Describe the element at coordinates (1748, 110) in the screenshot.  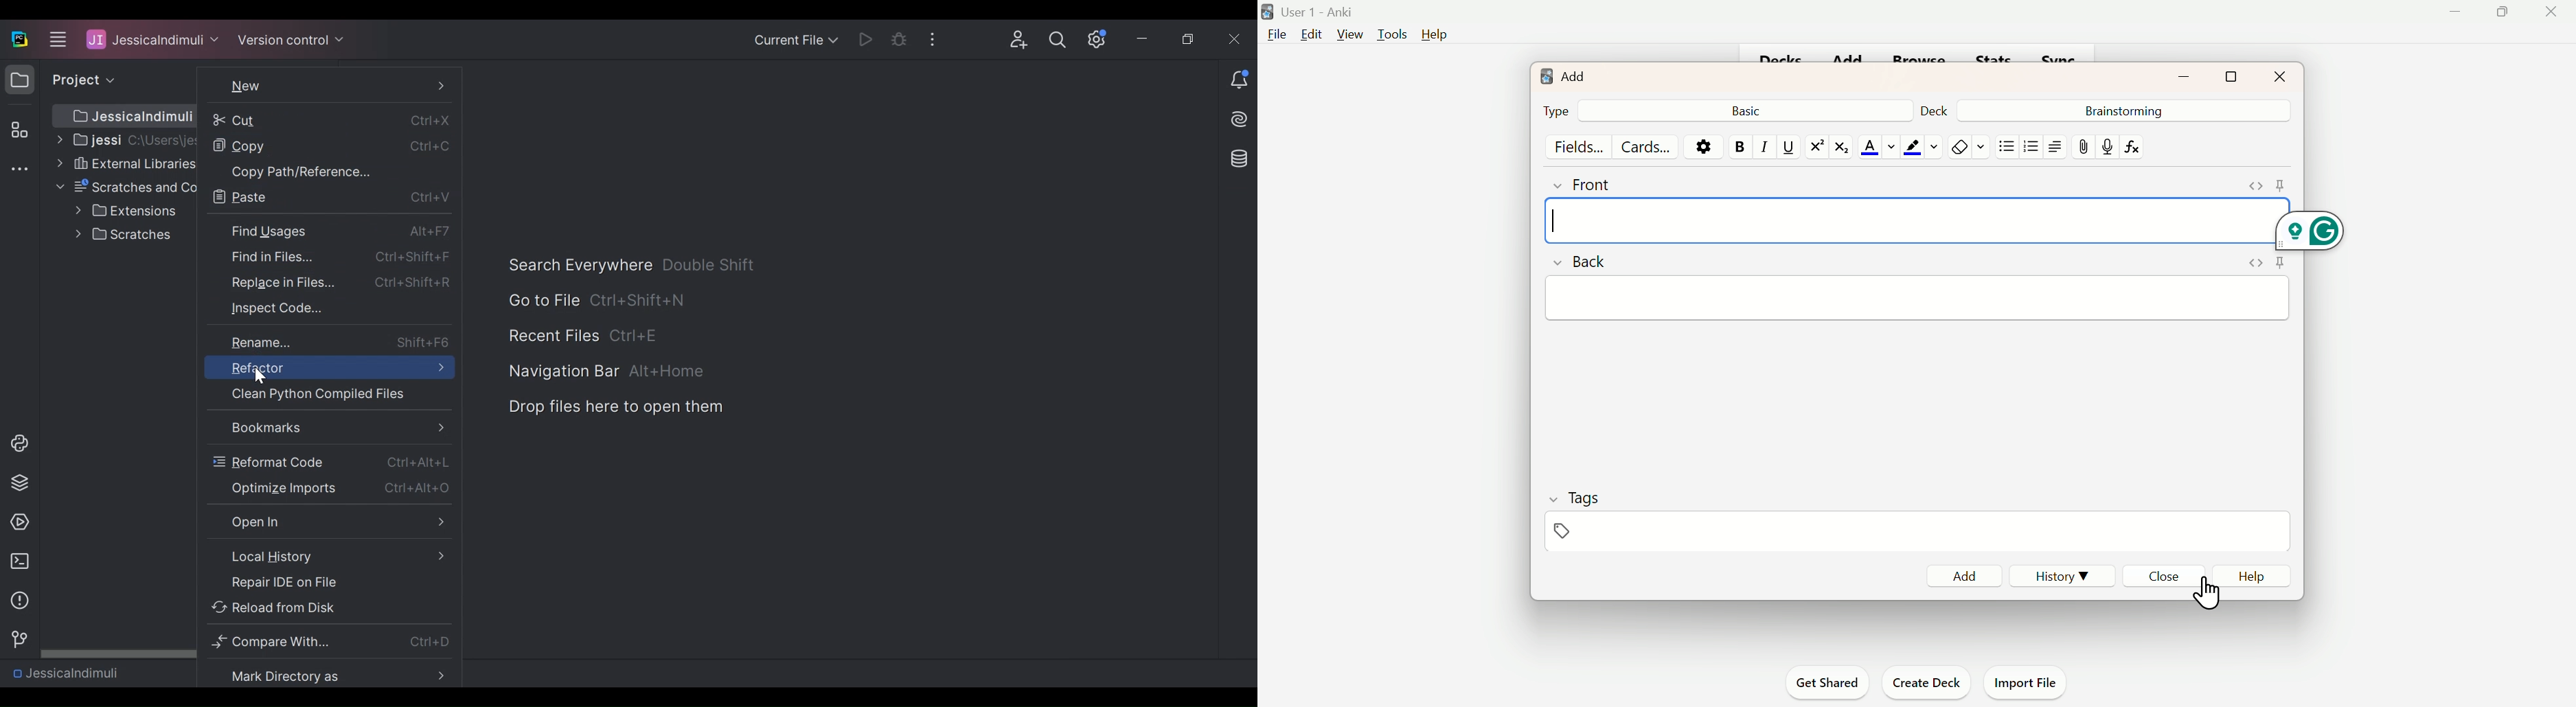
I see `` at that location.